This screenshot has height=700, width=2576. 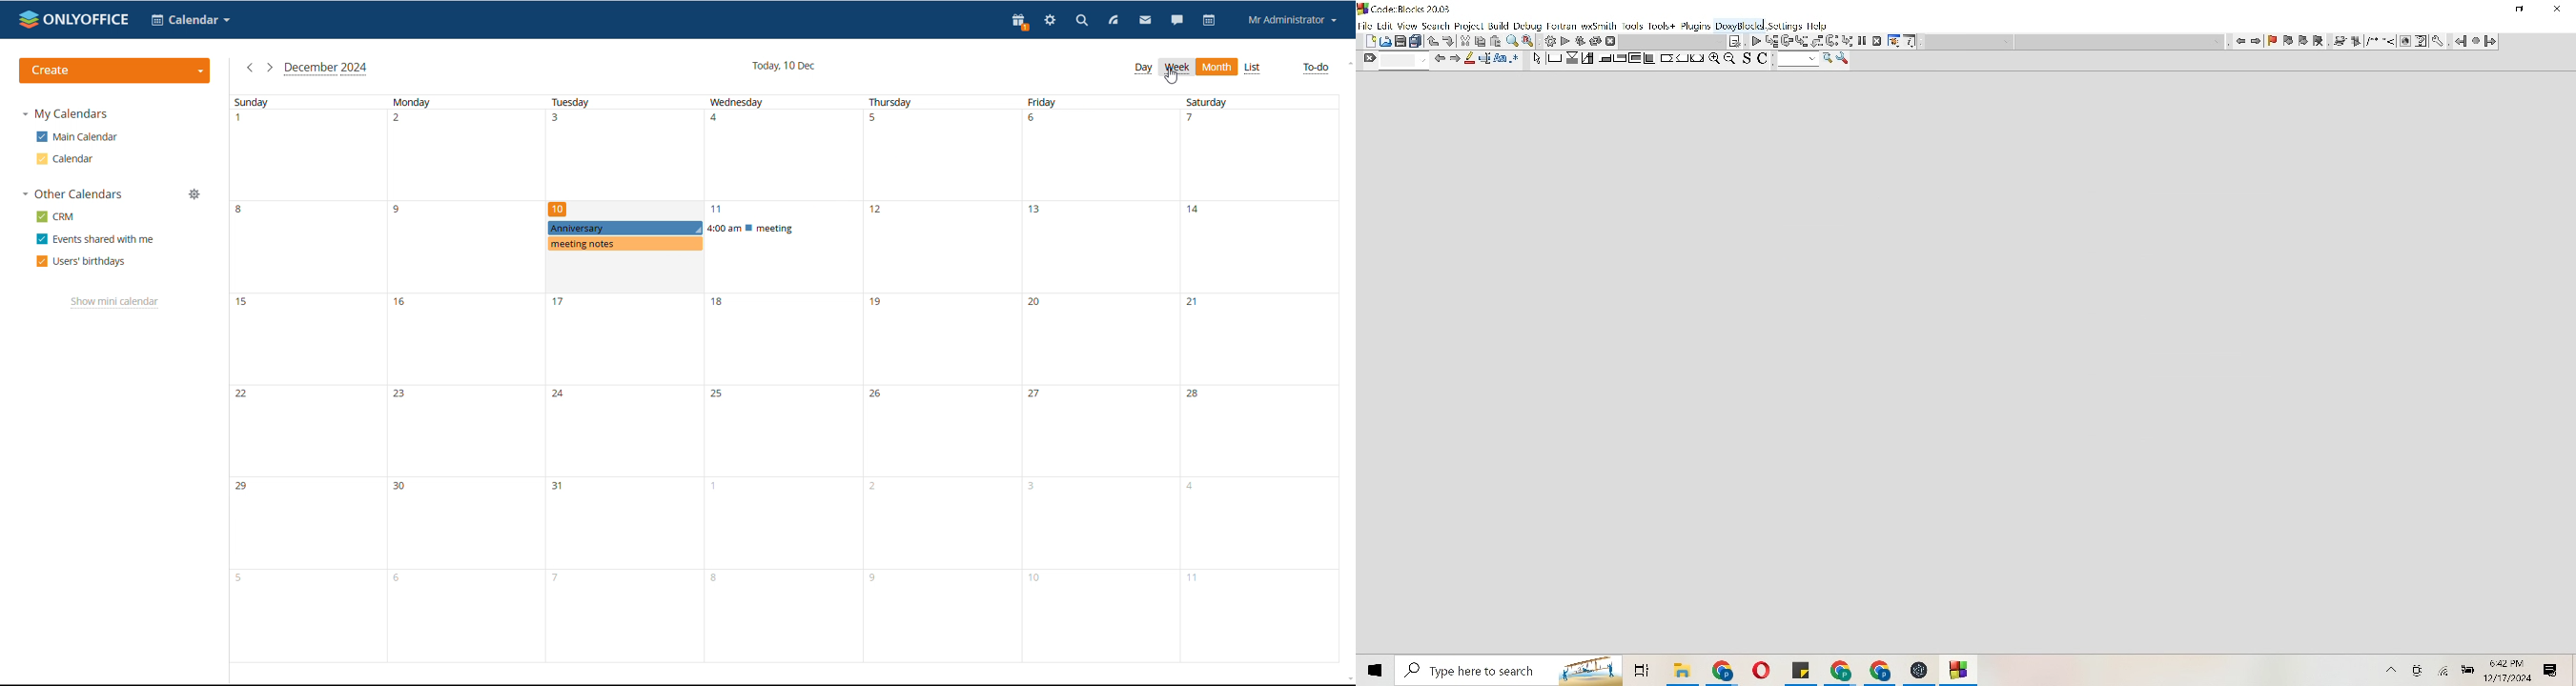 What do you see at coordinates (56, 217) in the screenshot?
I see `crm` at bounding box center [56, 217].